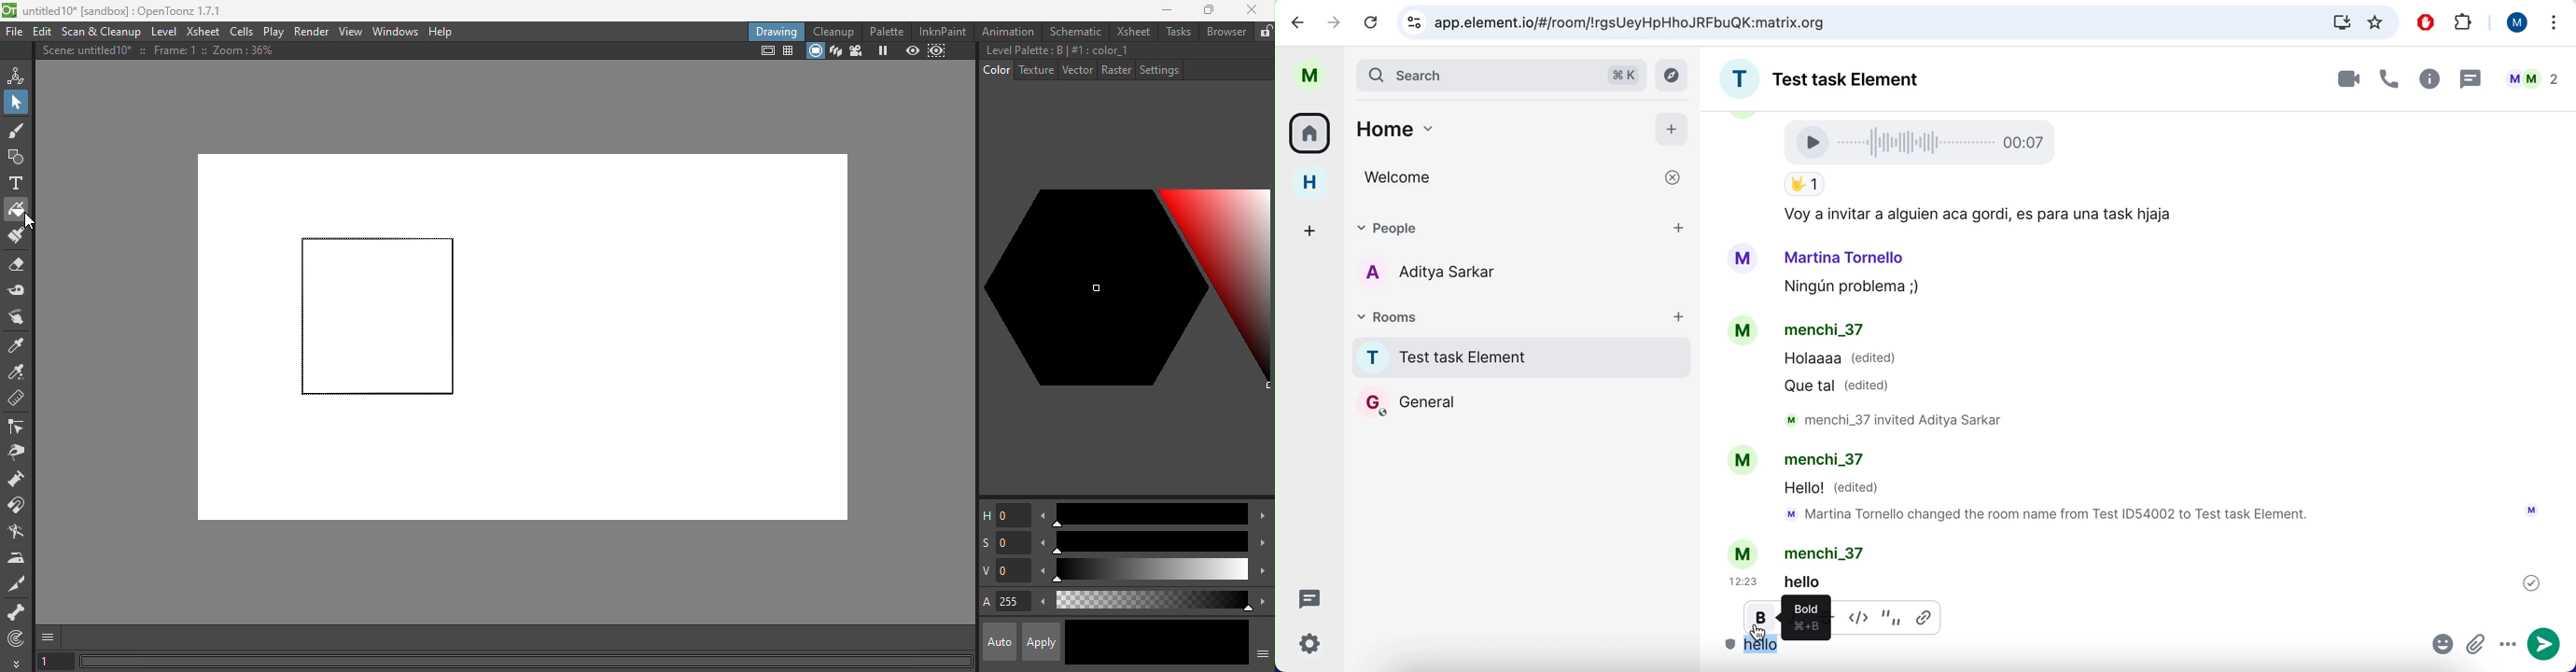 Image resolution: width=2576 pixels, height=672 pixels. I want to click on welcome, so click(1524, 177).